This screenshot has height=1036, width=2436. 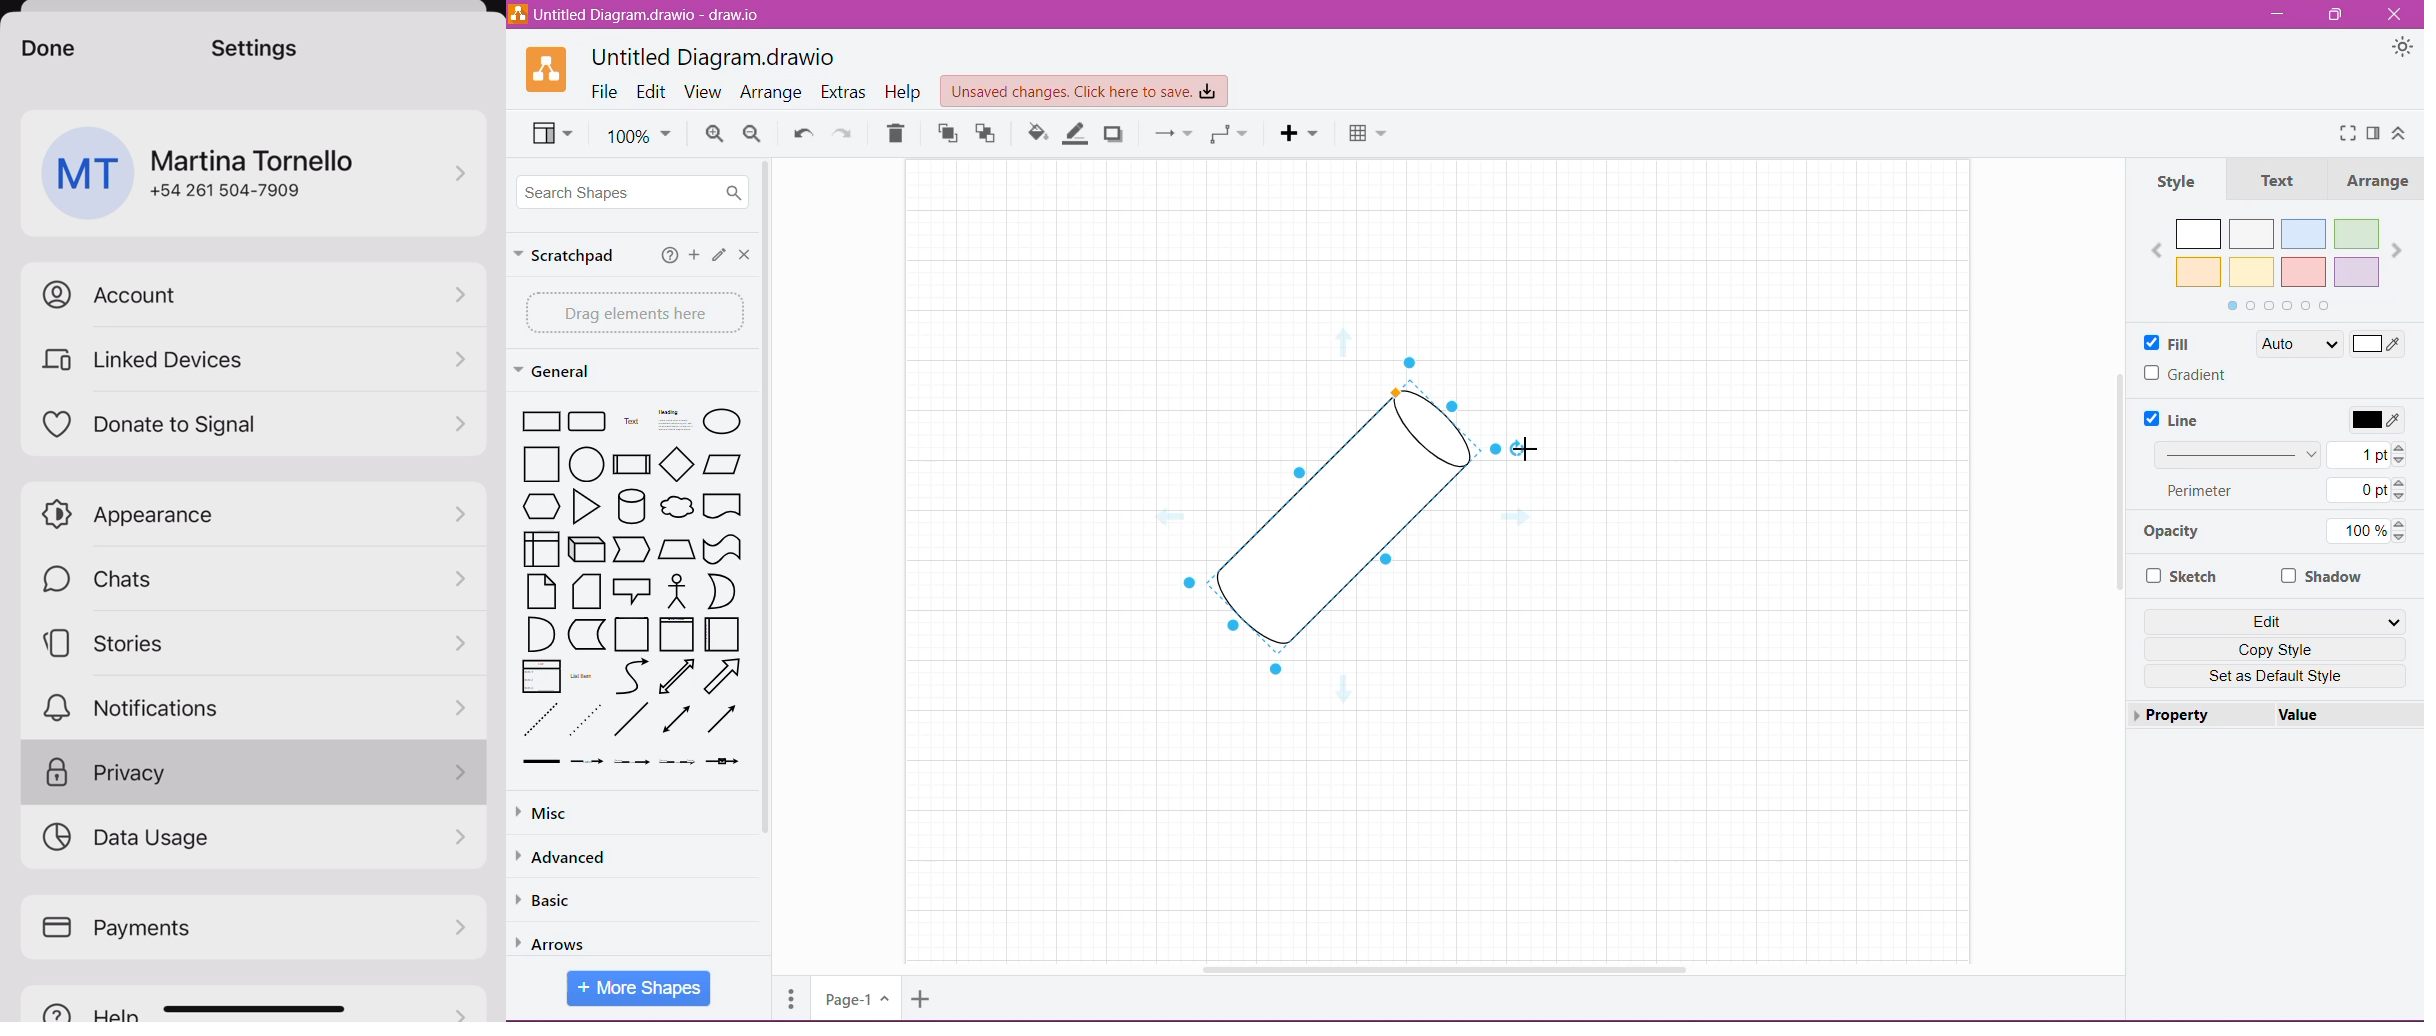 What do you see at coordinates (844, 91) in the screenshot?
I see `Extras` at bounding box center [844, 91].